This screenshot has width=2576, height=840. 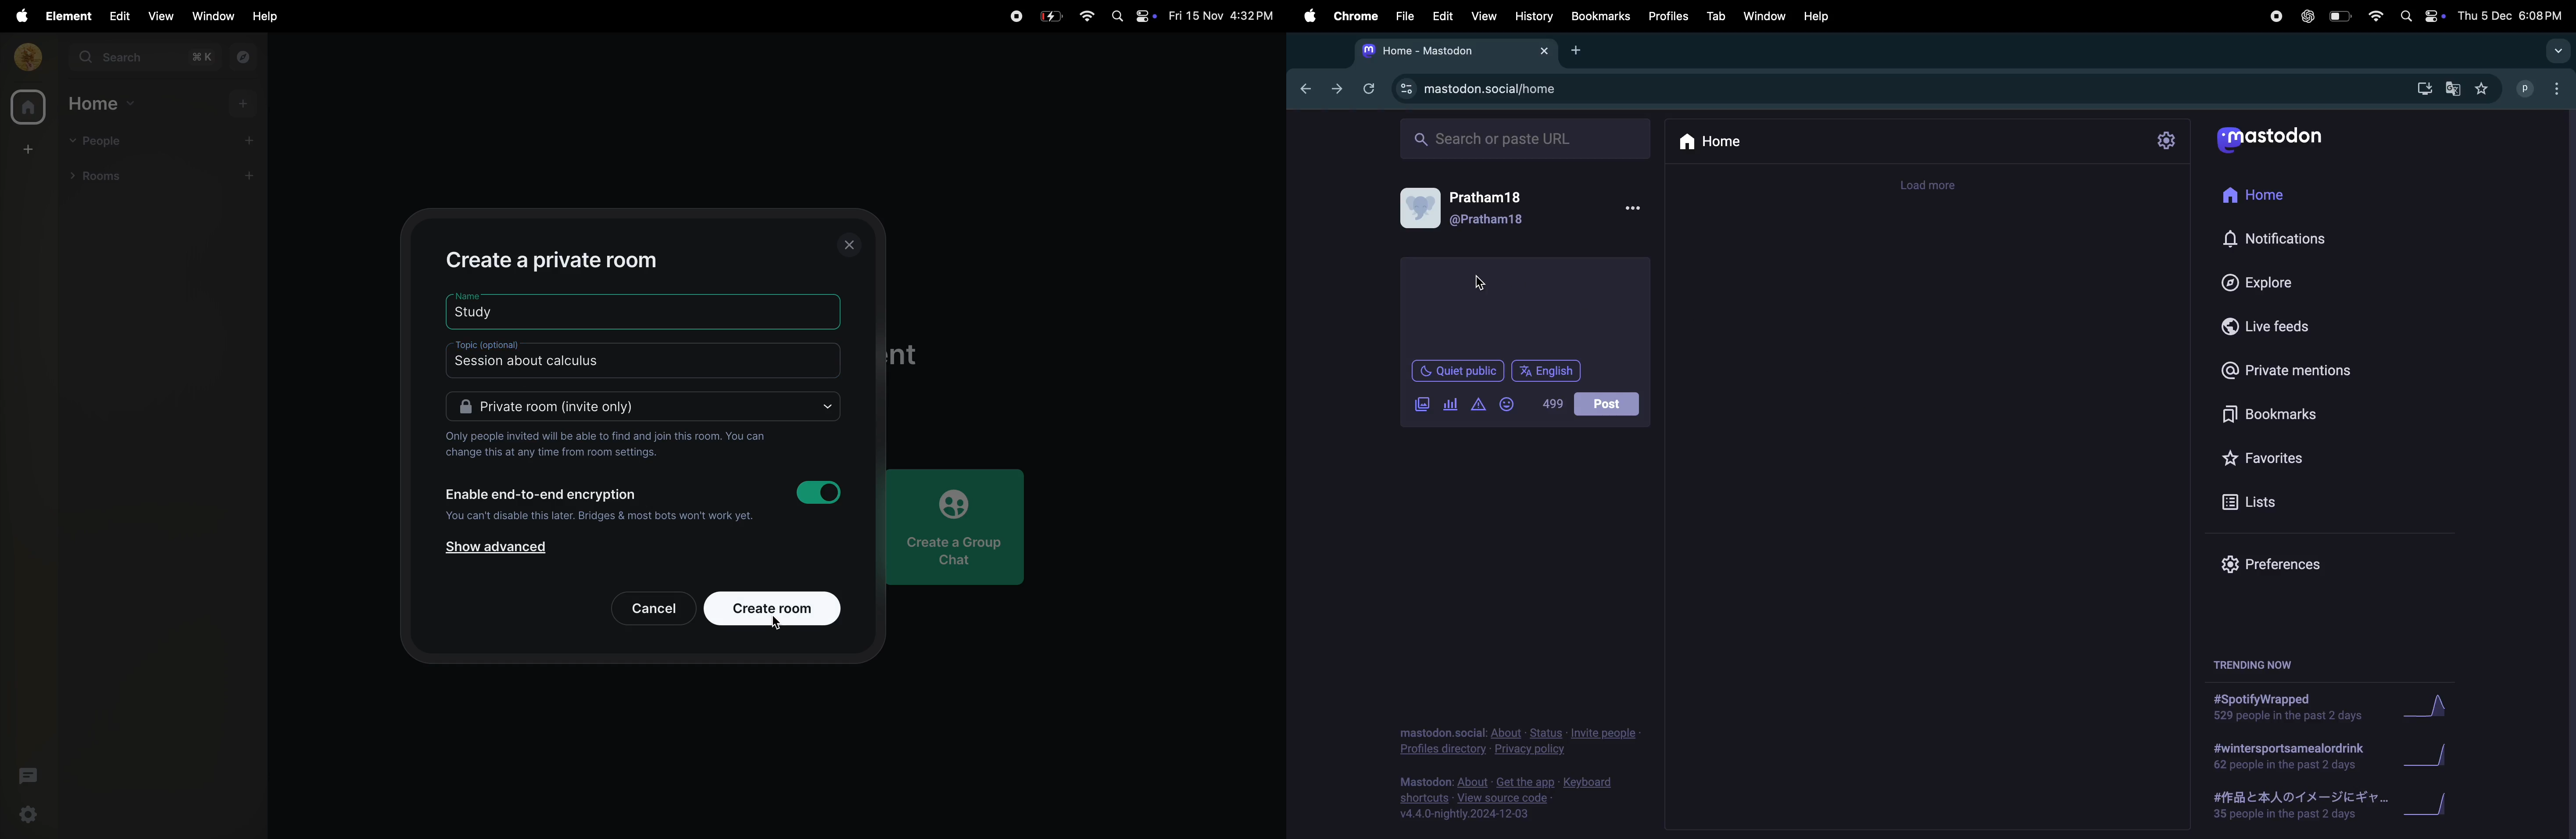 I want to click on Explore, so click(x=2270, y=283).